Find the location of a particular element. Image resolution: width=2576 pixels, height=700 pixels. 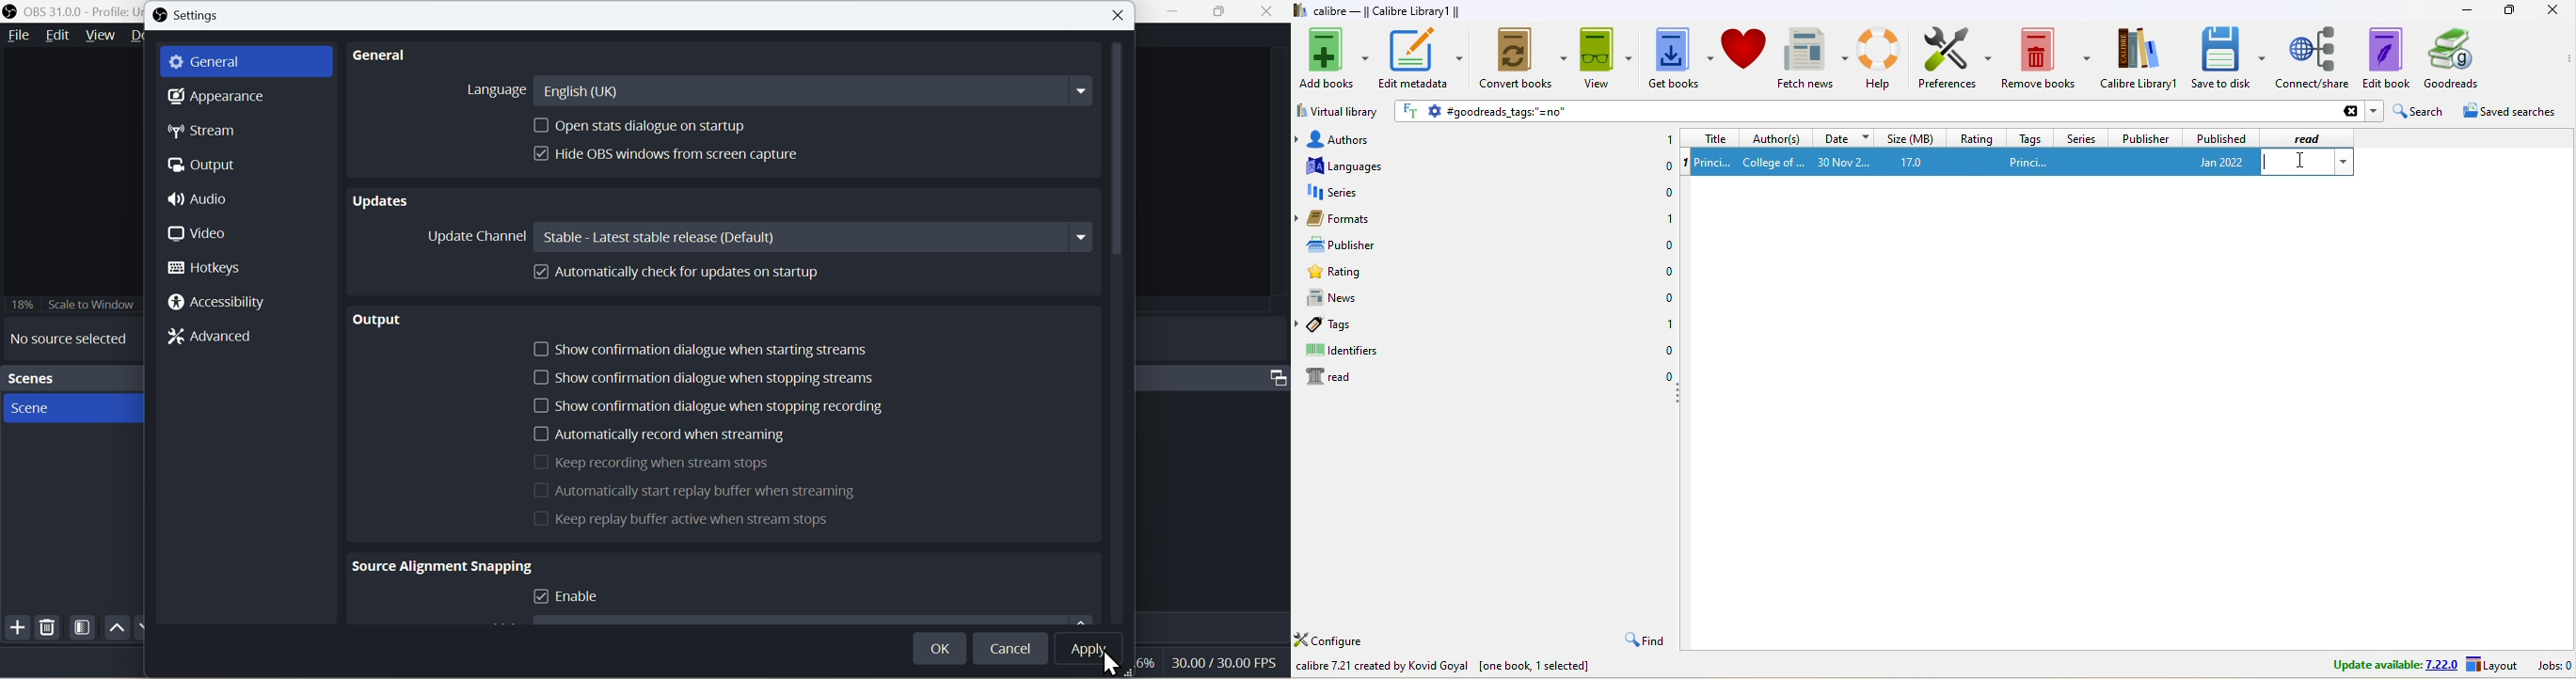

view is located at coordinates (1606, 57).